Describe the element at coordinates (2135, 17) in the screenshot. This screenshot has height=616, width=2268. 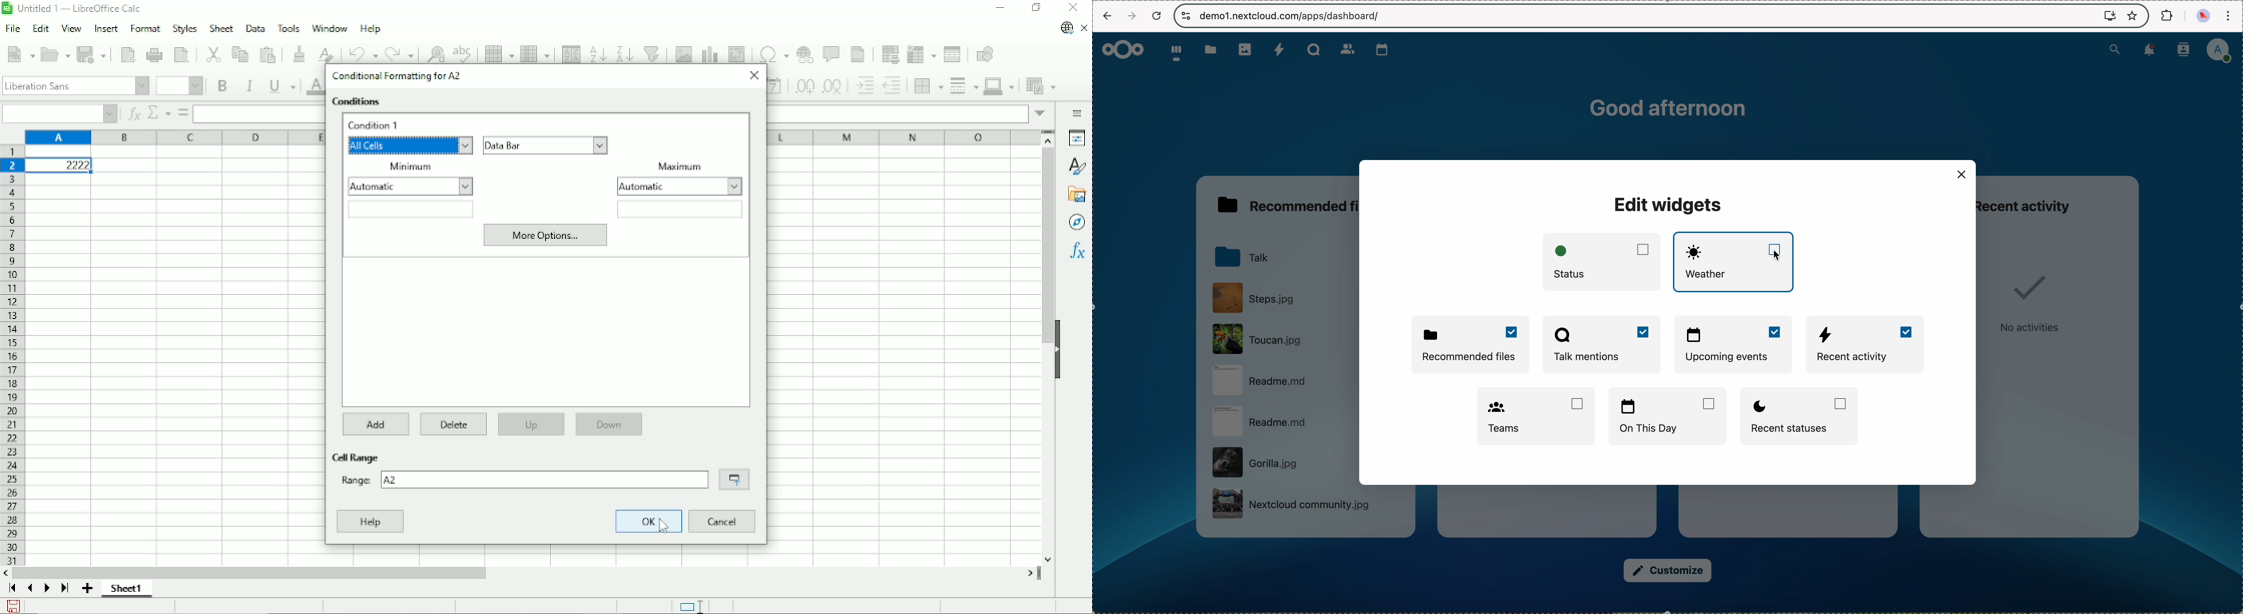
I see `favorites` at that location.